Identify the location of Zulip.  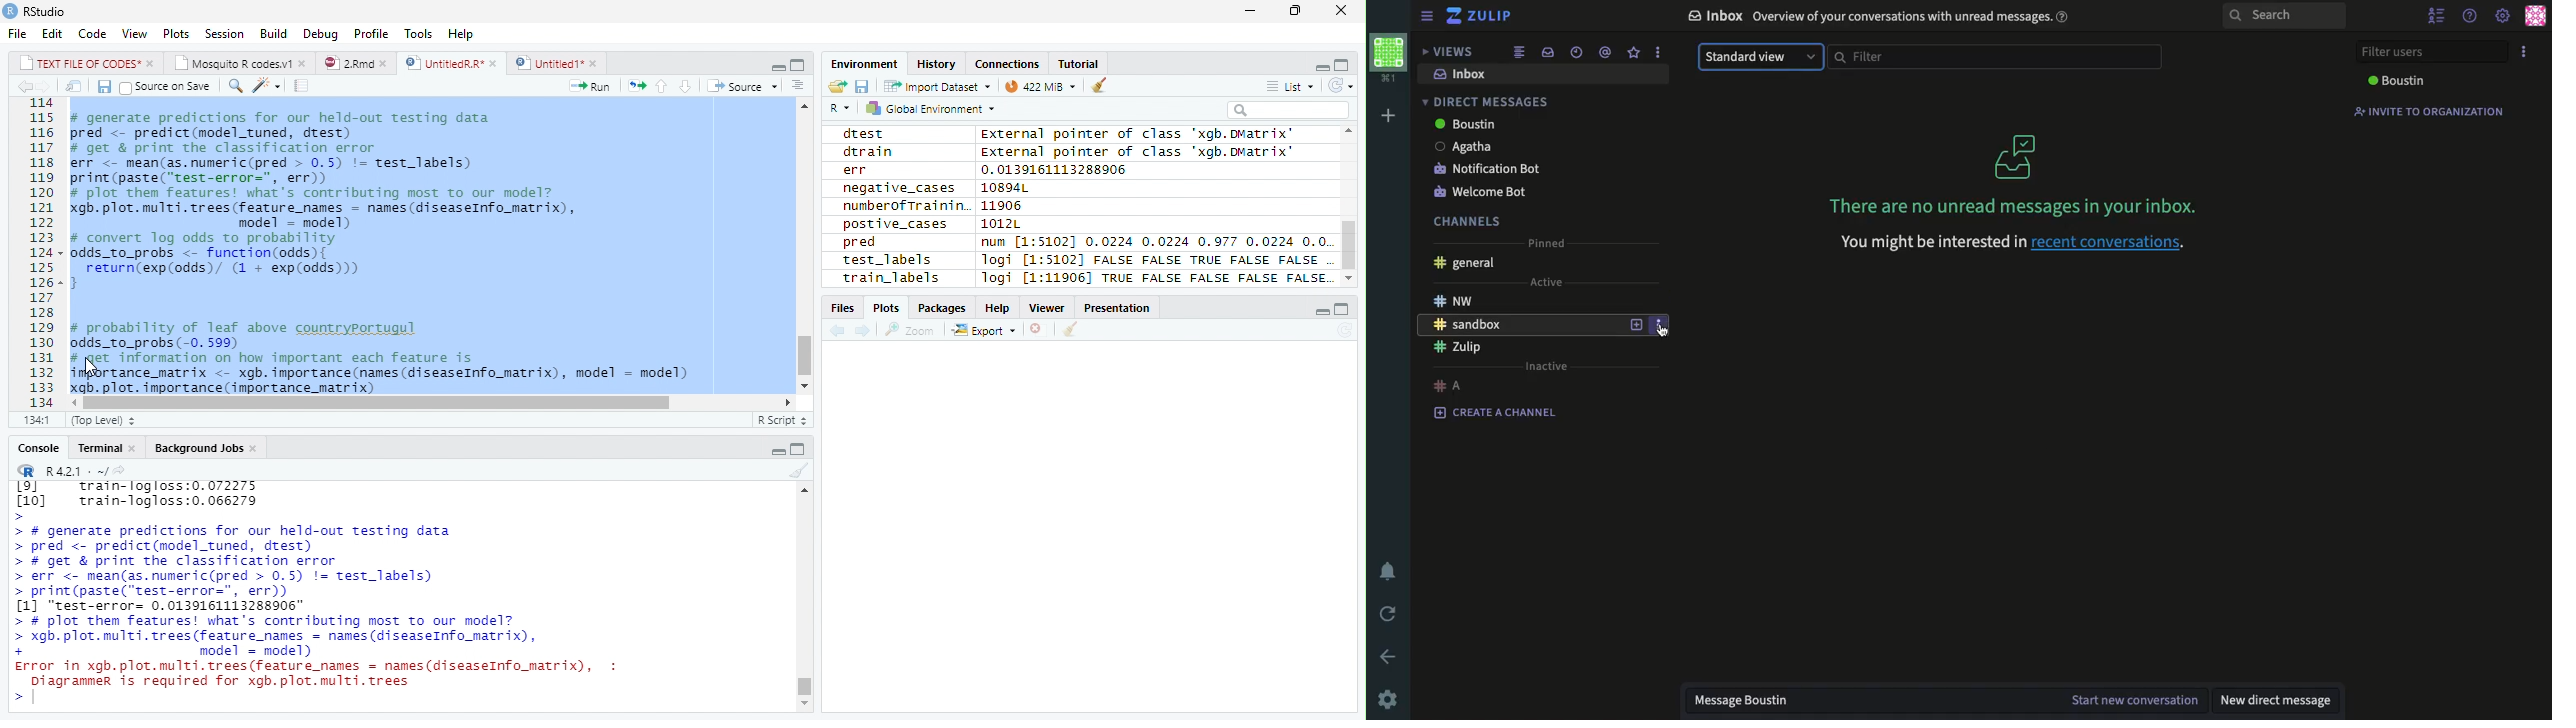
(1457, 348).